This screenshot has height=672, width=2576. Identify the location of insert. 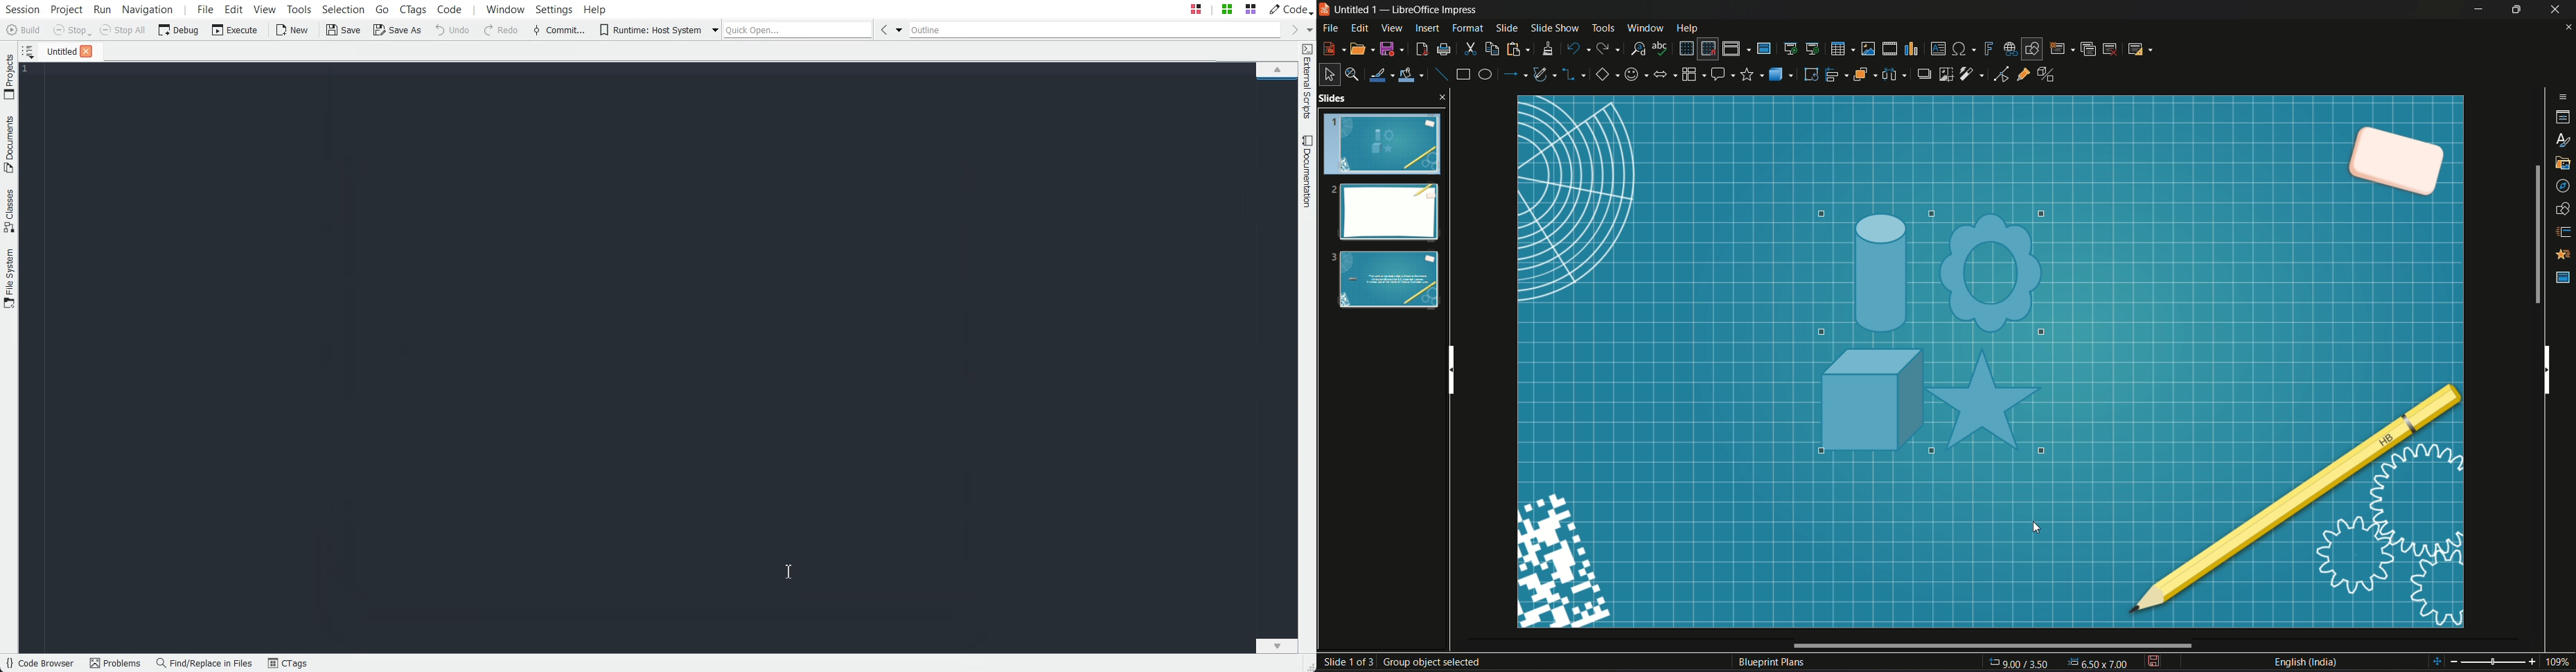
(1426, 28).